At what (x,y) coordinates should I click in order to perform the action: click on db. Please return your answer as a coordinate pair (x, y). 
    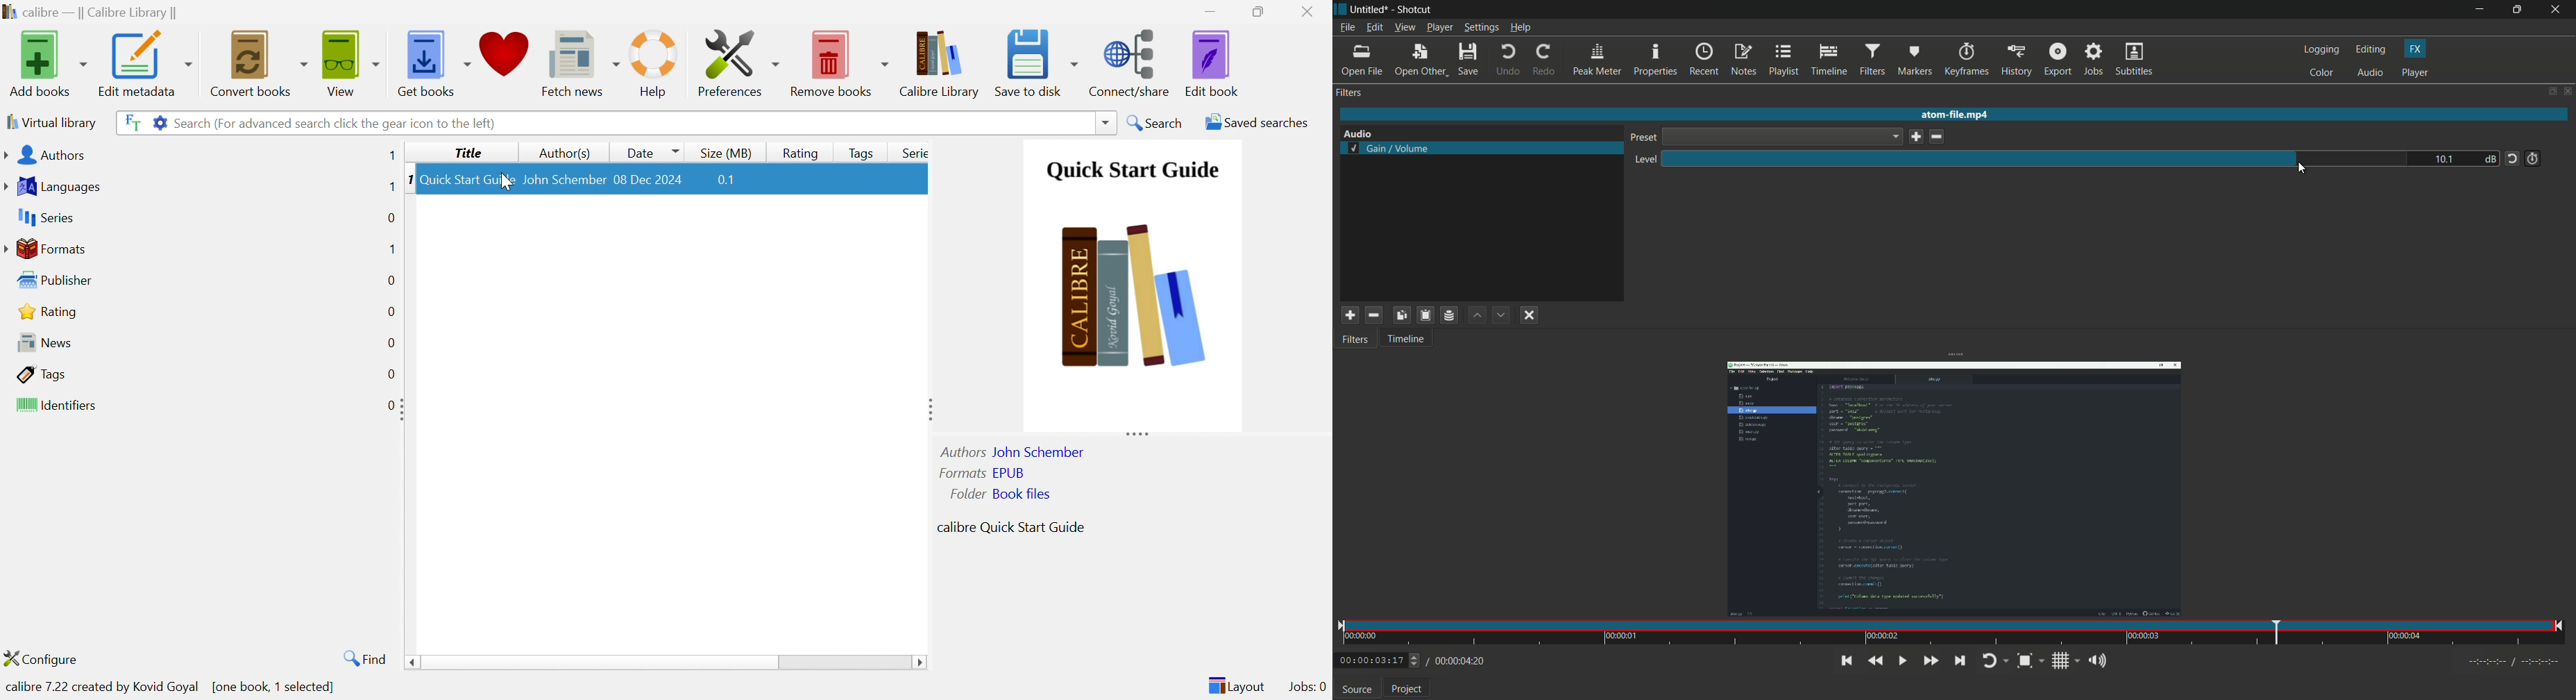
    Looking at the image, I should click on (2489, 159).